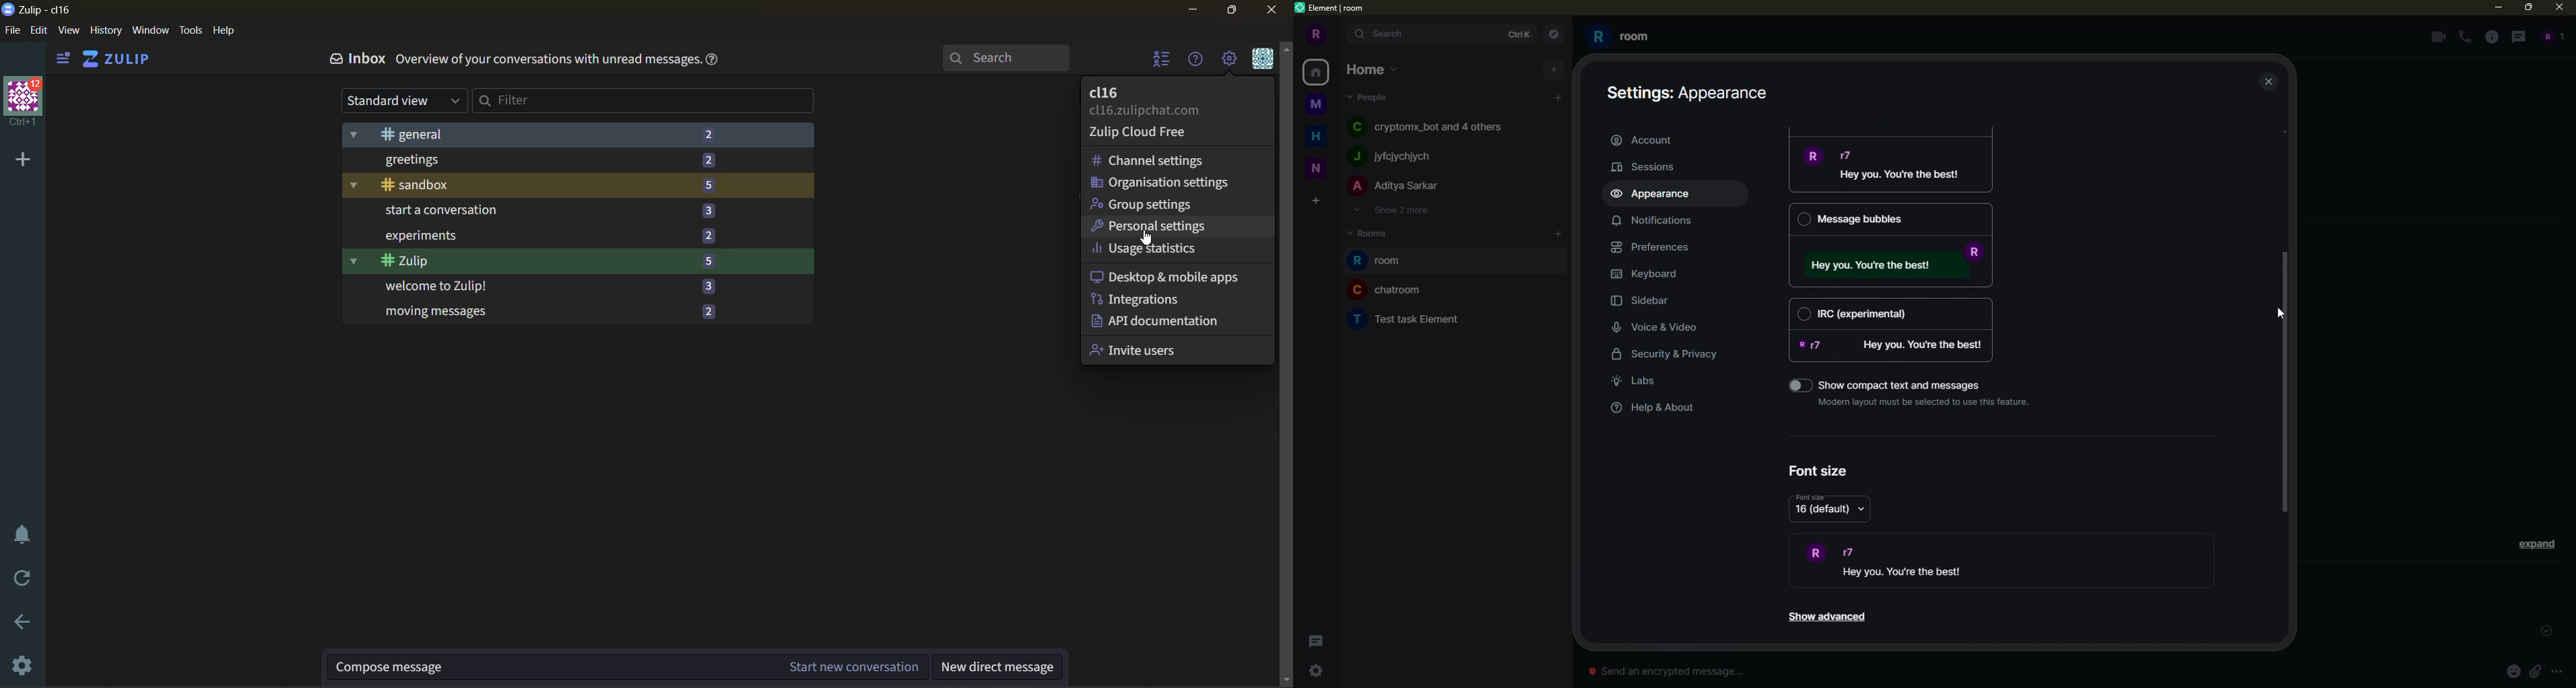  I want to click on people, so click(1371, 96).